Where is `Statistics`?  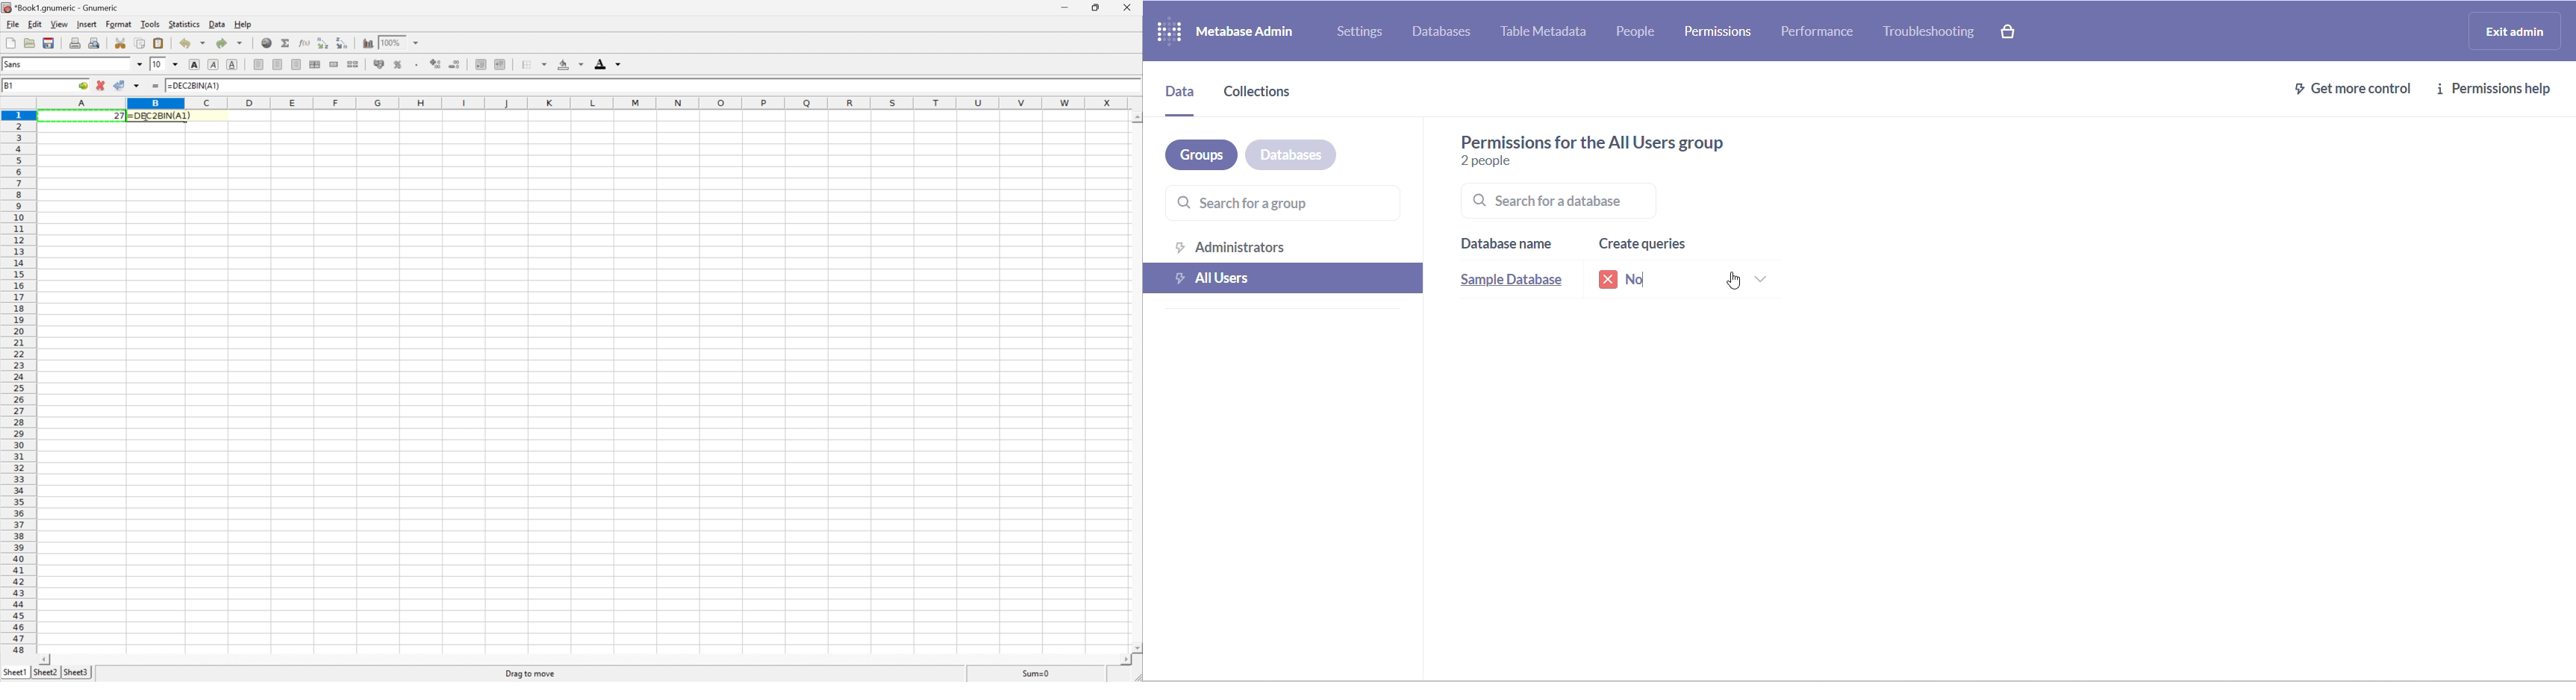
Statistics is located at coordinates (184, 24).